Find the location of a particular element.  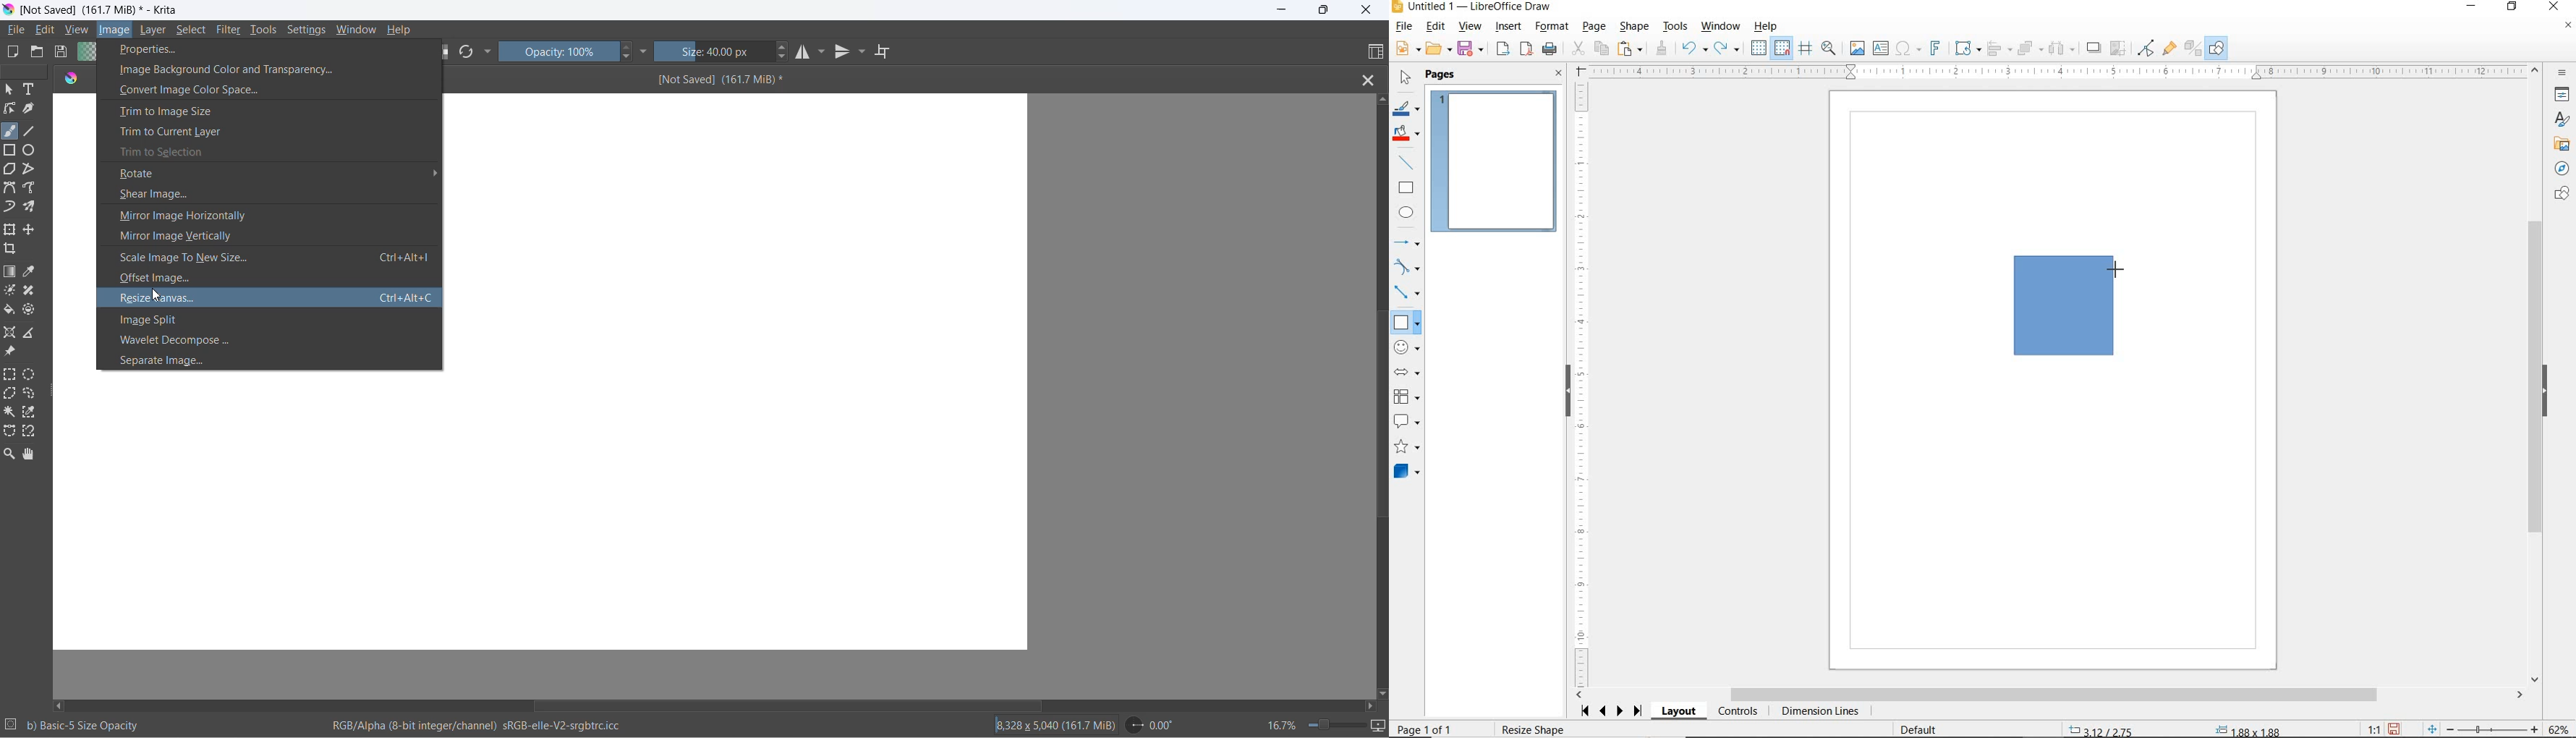

SHOW DRAW FUNCTIONS is located at coordinates (2218, 49).